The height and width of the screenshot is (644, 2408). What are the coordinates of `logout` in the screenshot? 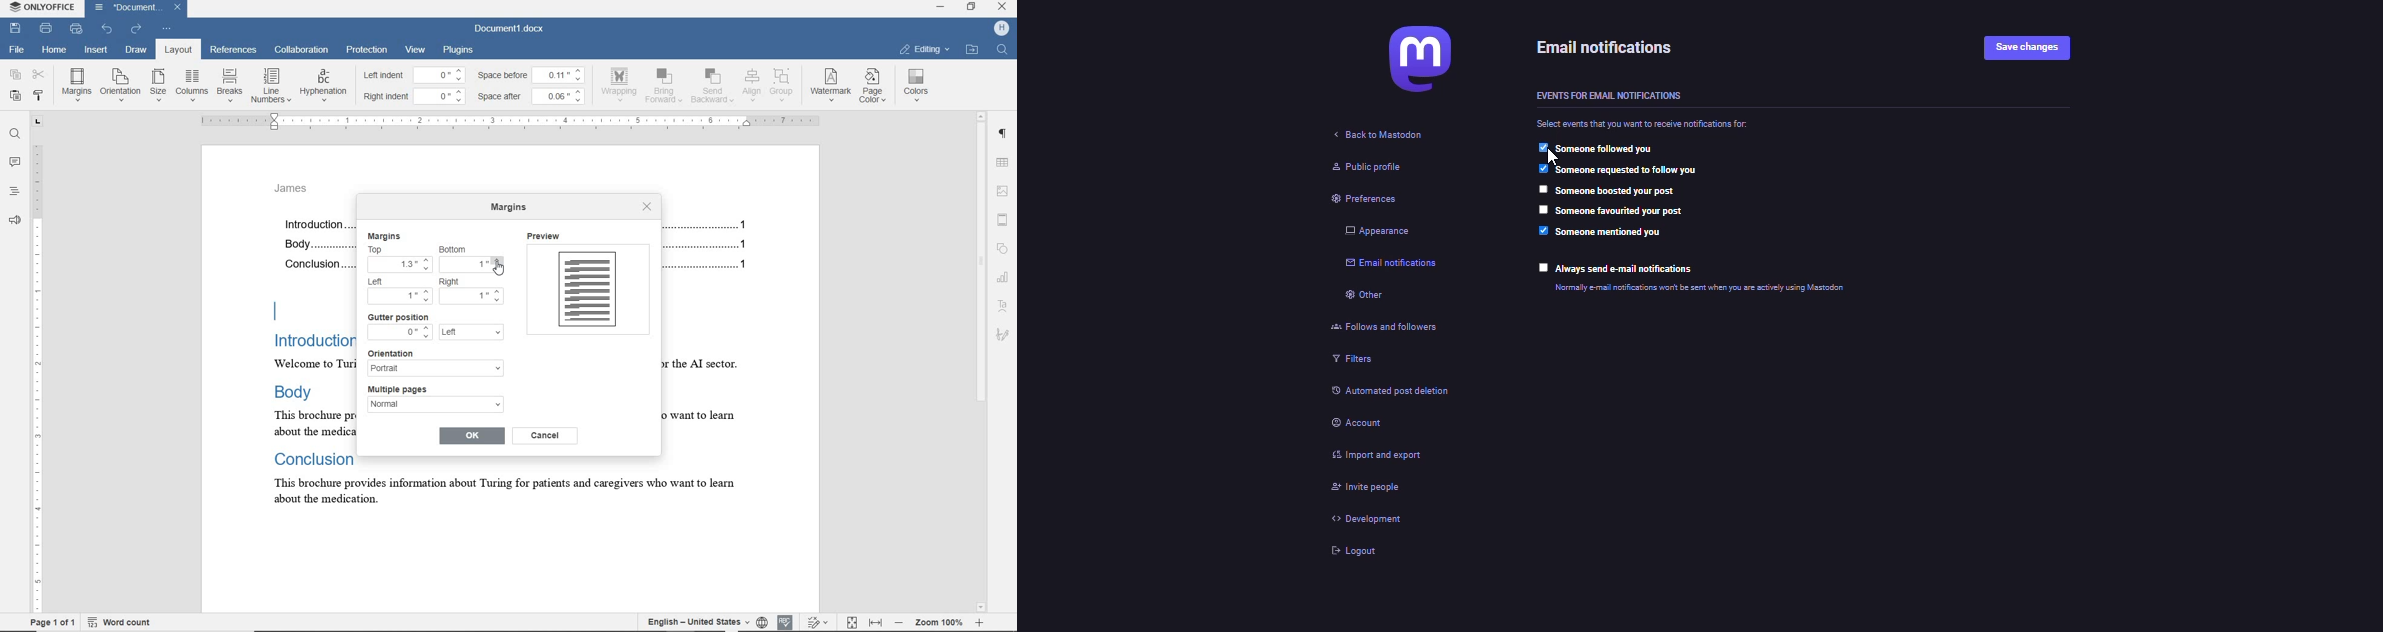 It's located at (1353, 549).